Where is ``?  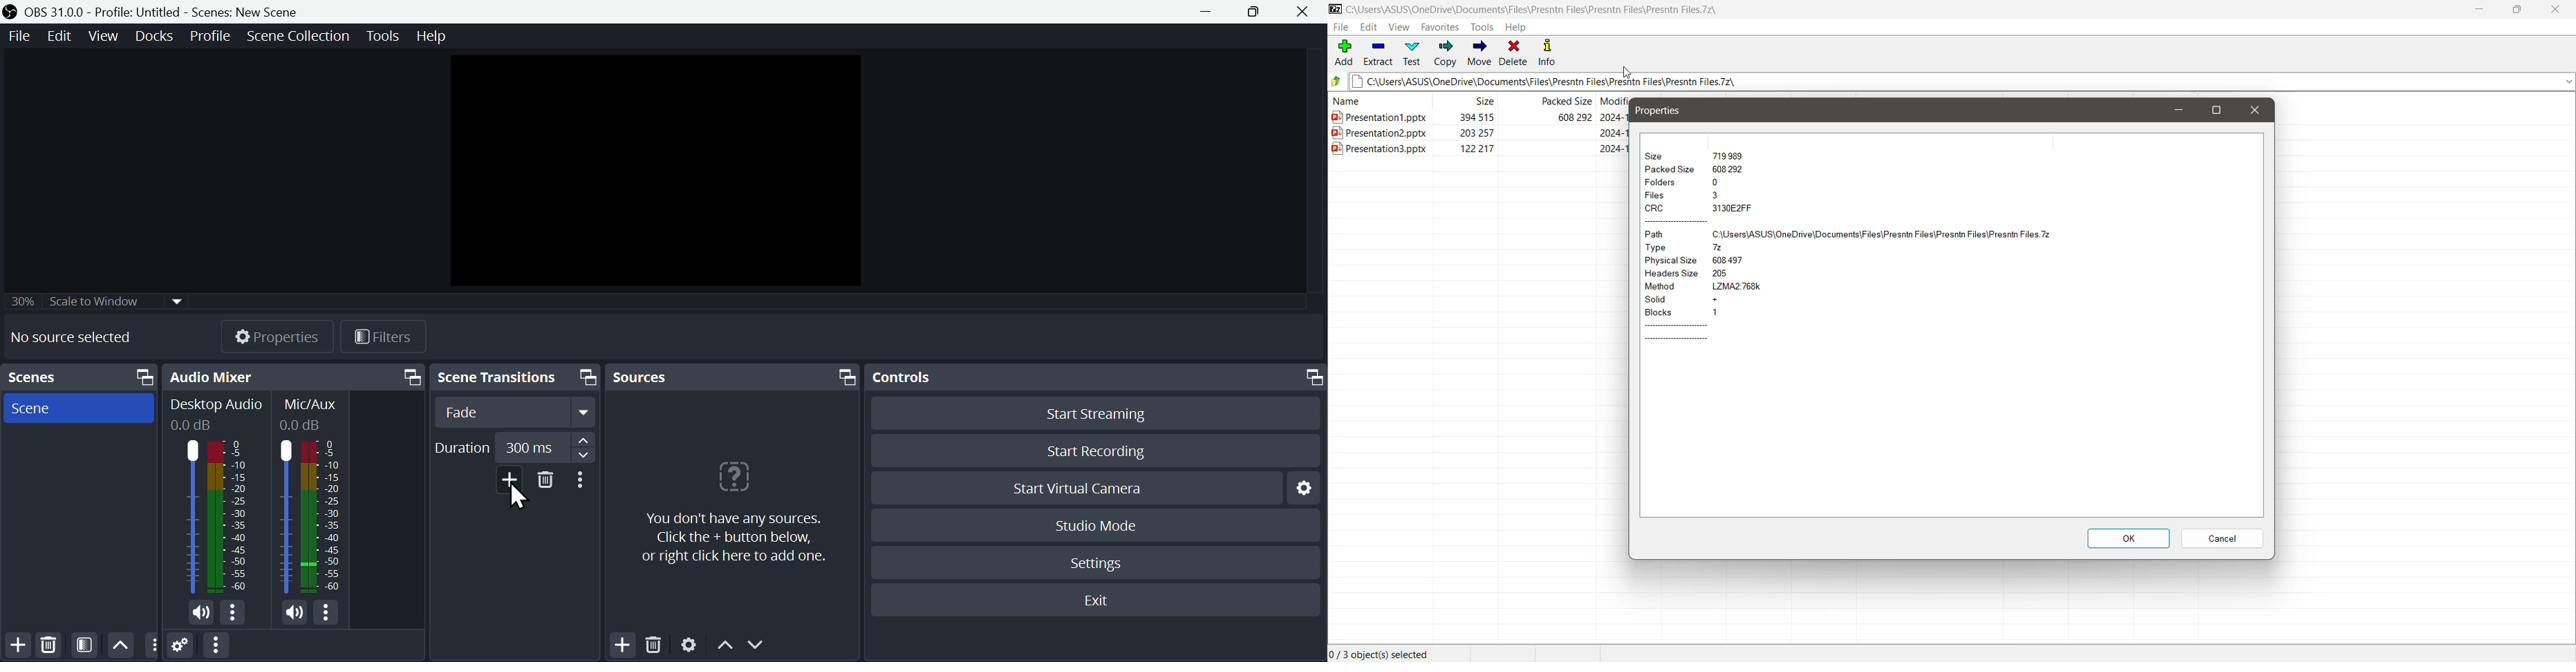  is located at coordinates (515, 379).